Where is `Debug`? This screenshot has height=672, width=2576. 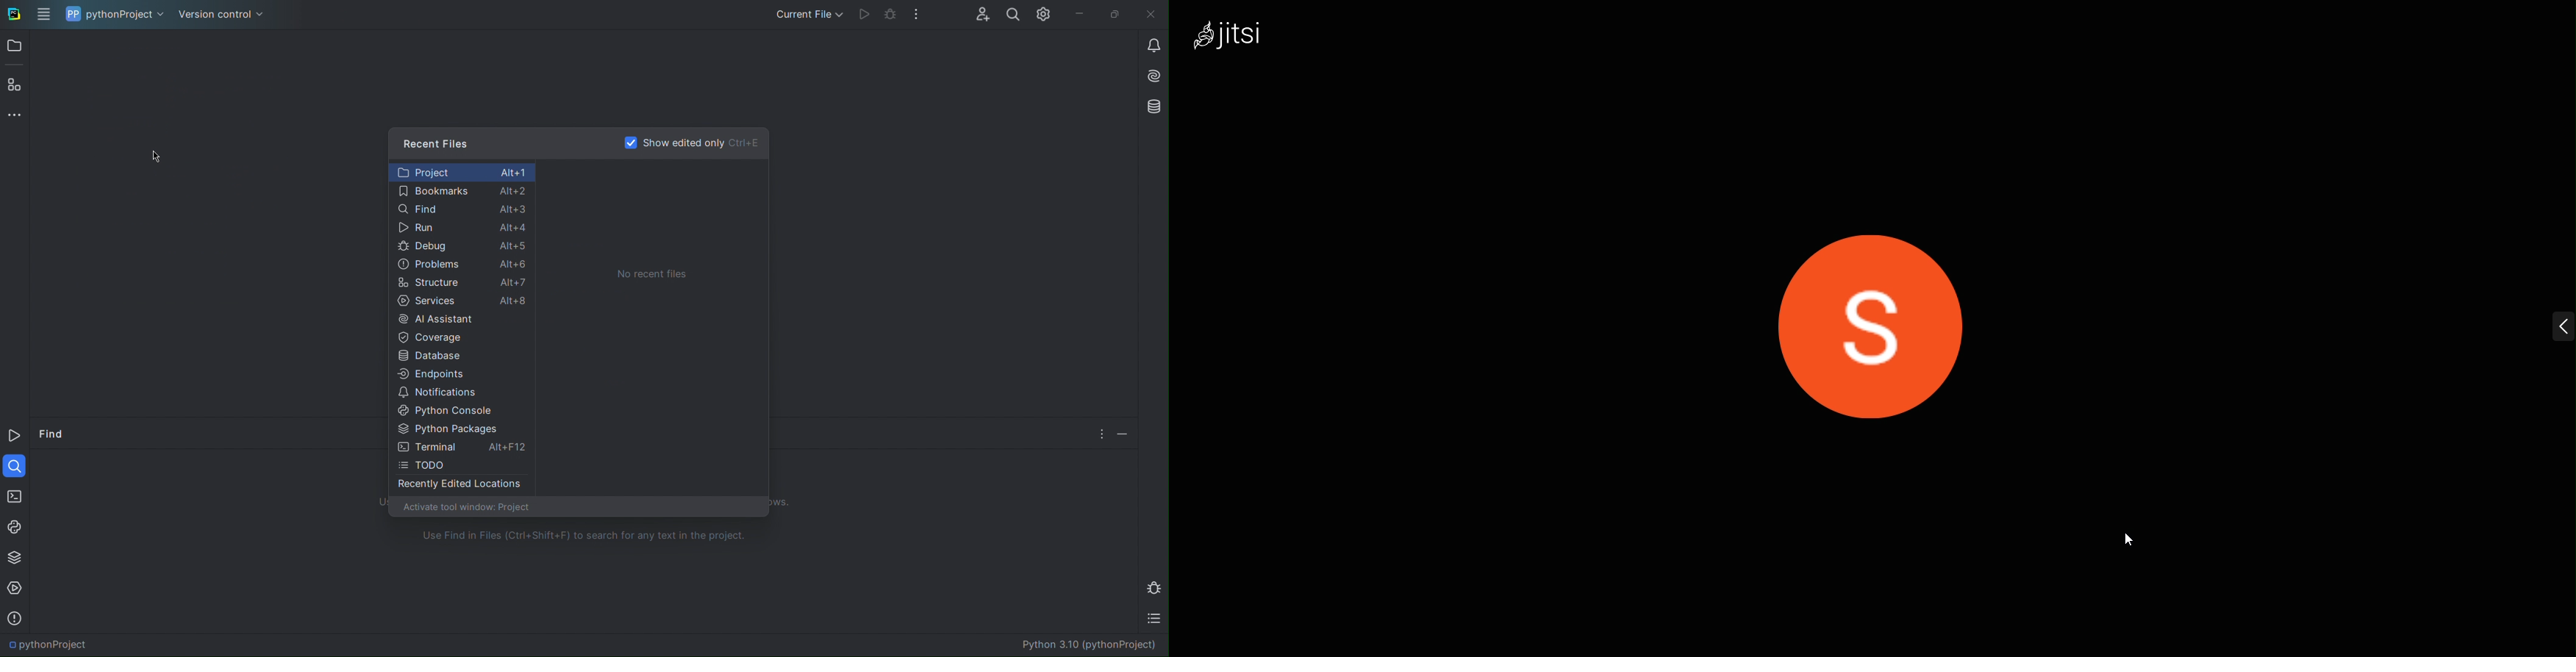 Debug is located at coordinates (1156, 587).